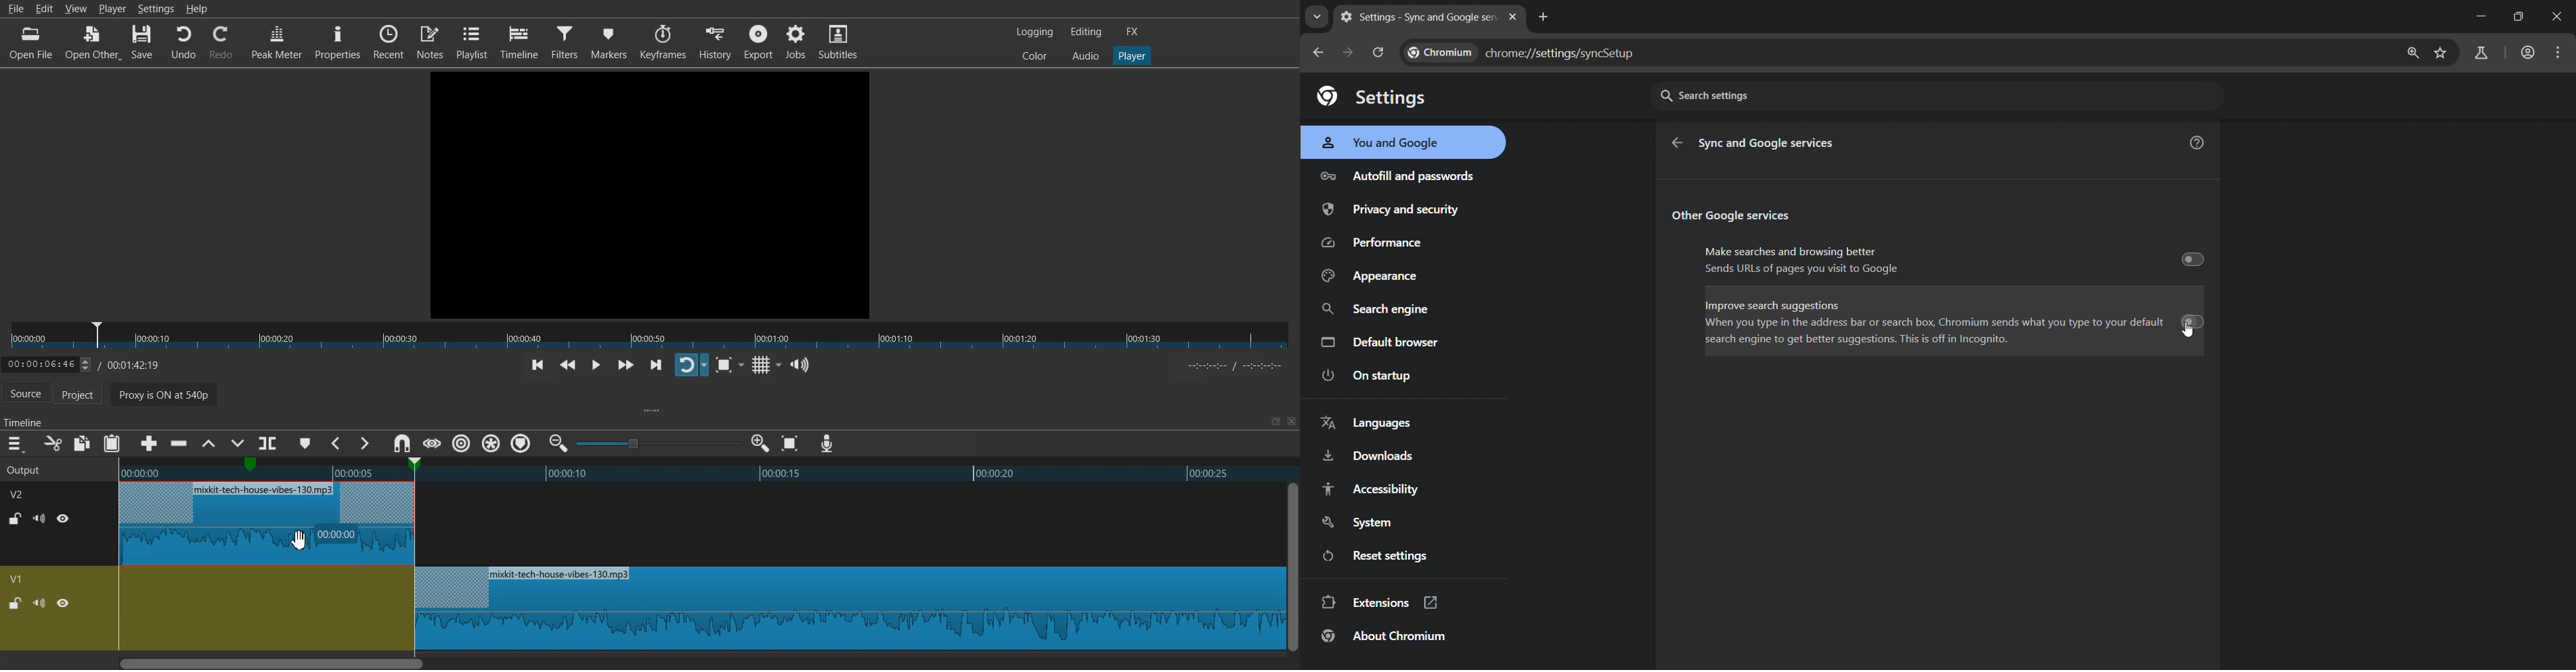 This screenshot has height=672, width=2576. I want to click on Logging, so click(1035, 32).